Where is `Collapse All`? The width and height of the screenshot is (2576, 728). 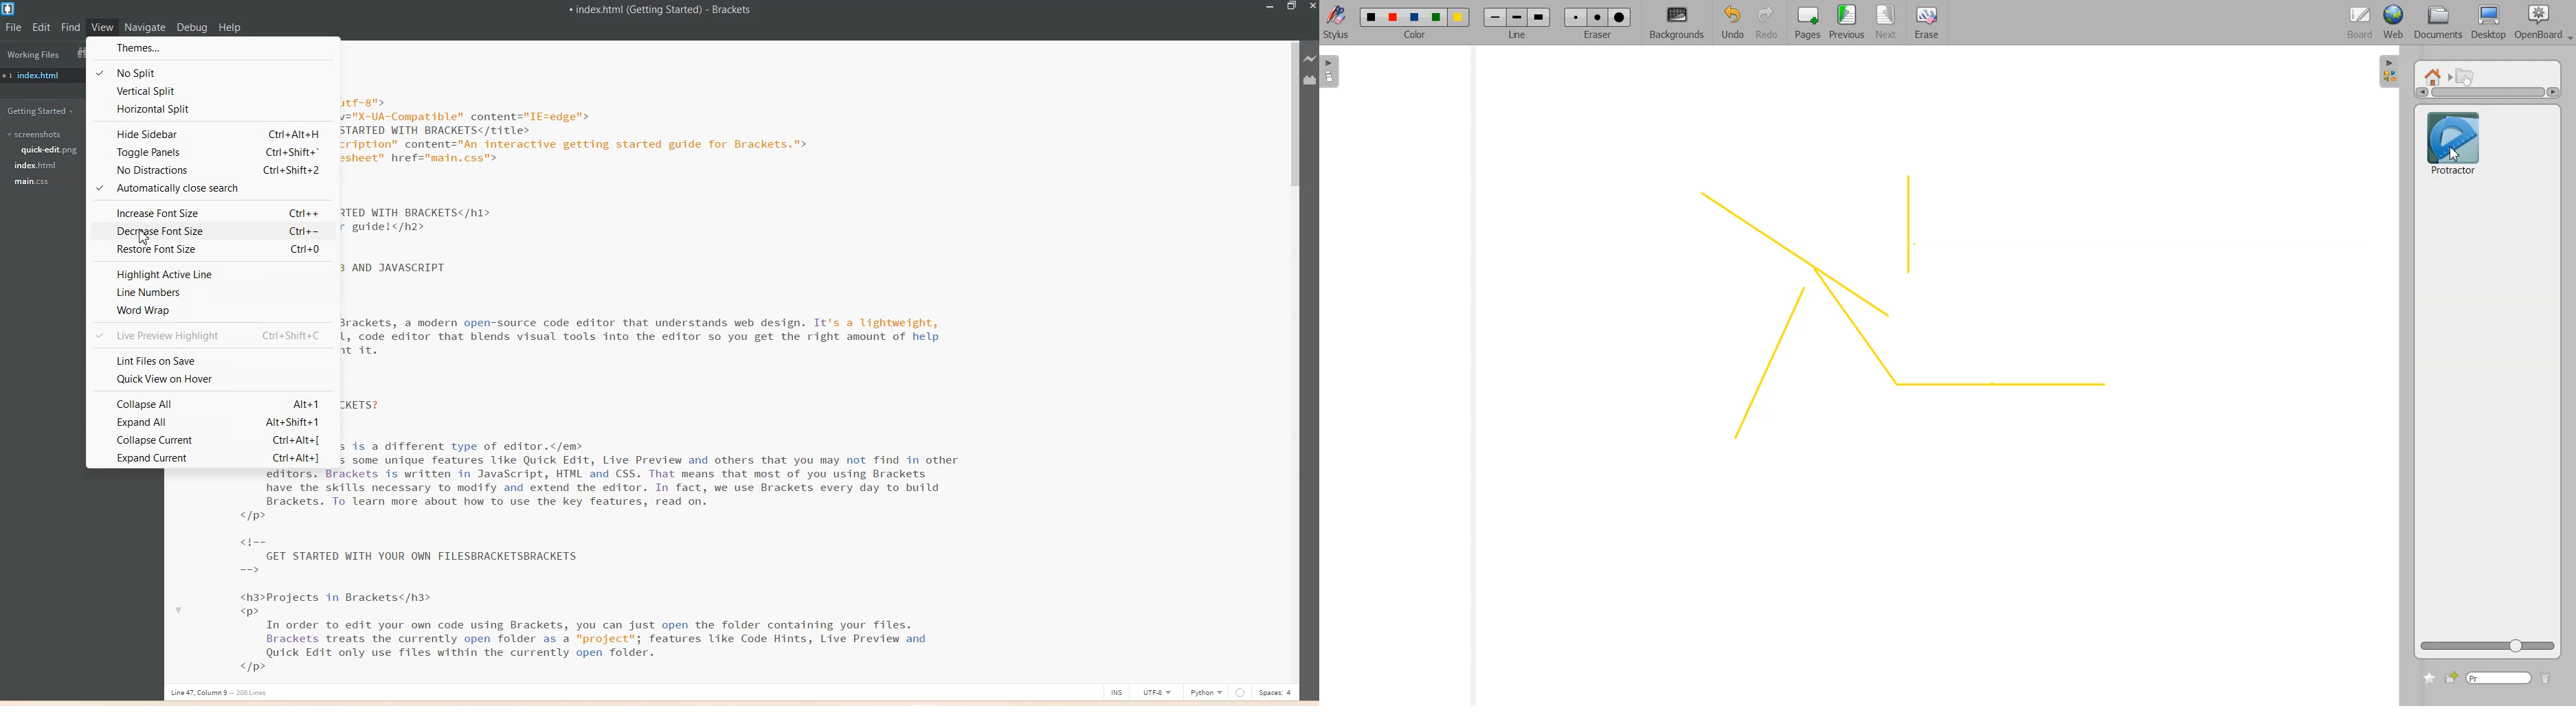 Collapse All is located at coordinates (213, 403).